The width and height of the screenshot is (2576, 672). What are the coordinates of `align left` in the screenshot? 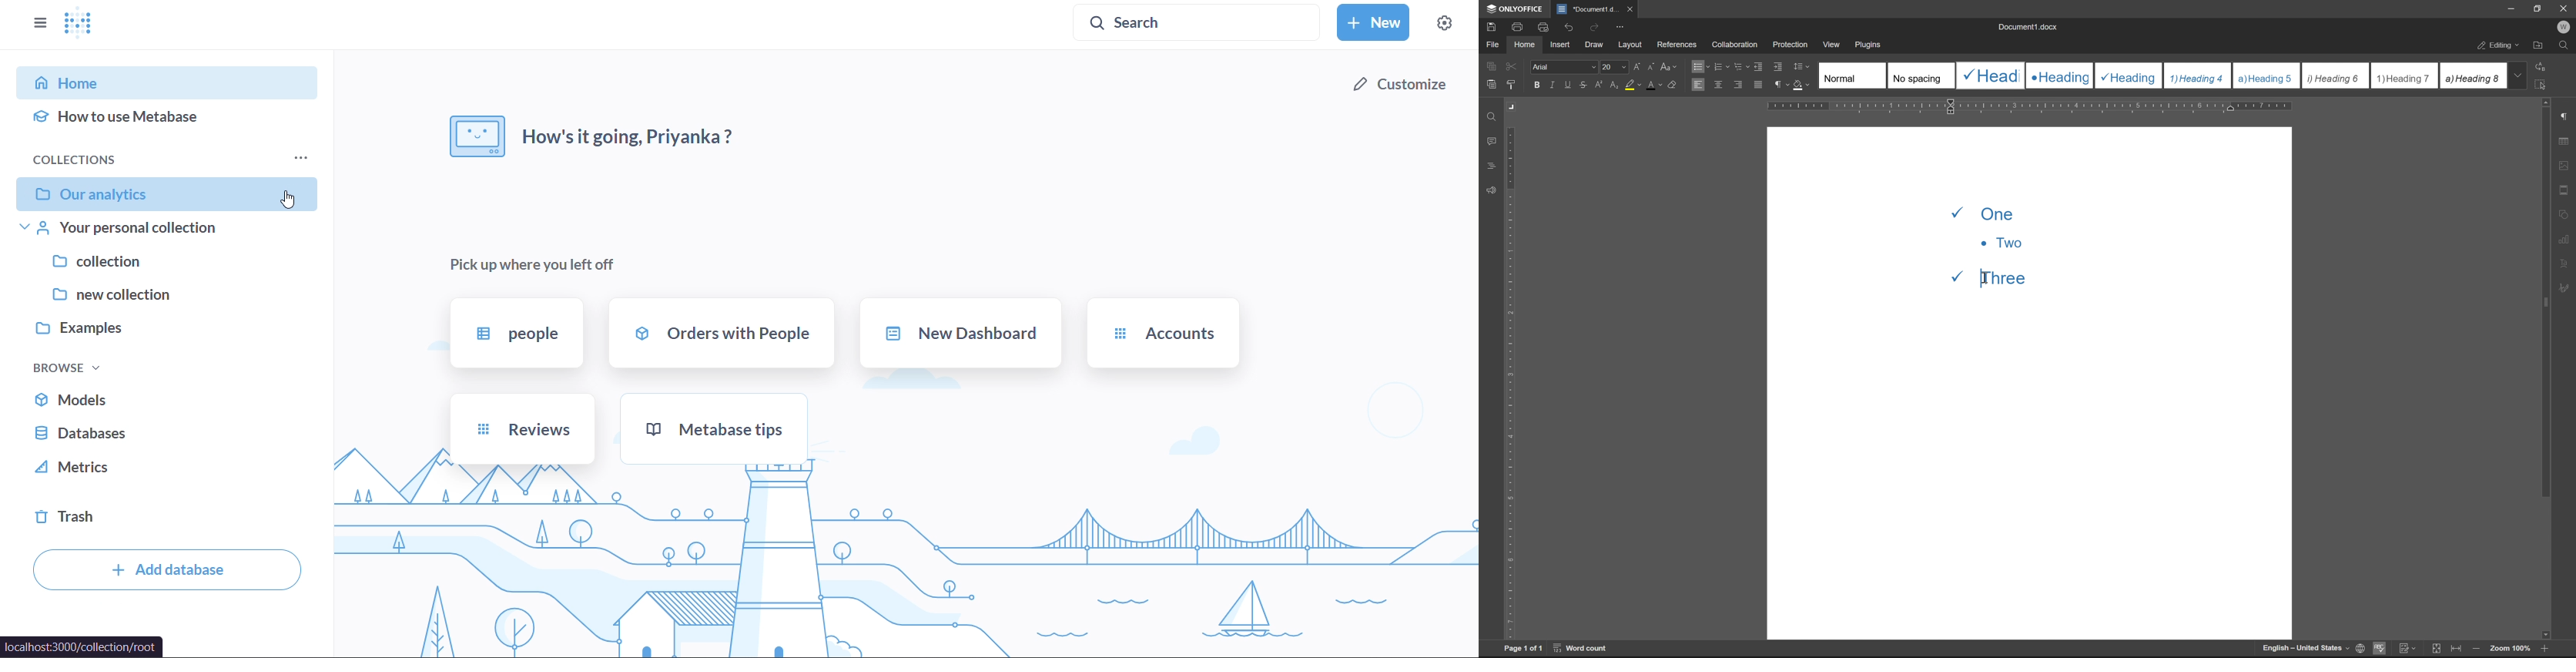 It's located at (1698, 84).